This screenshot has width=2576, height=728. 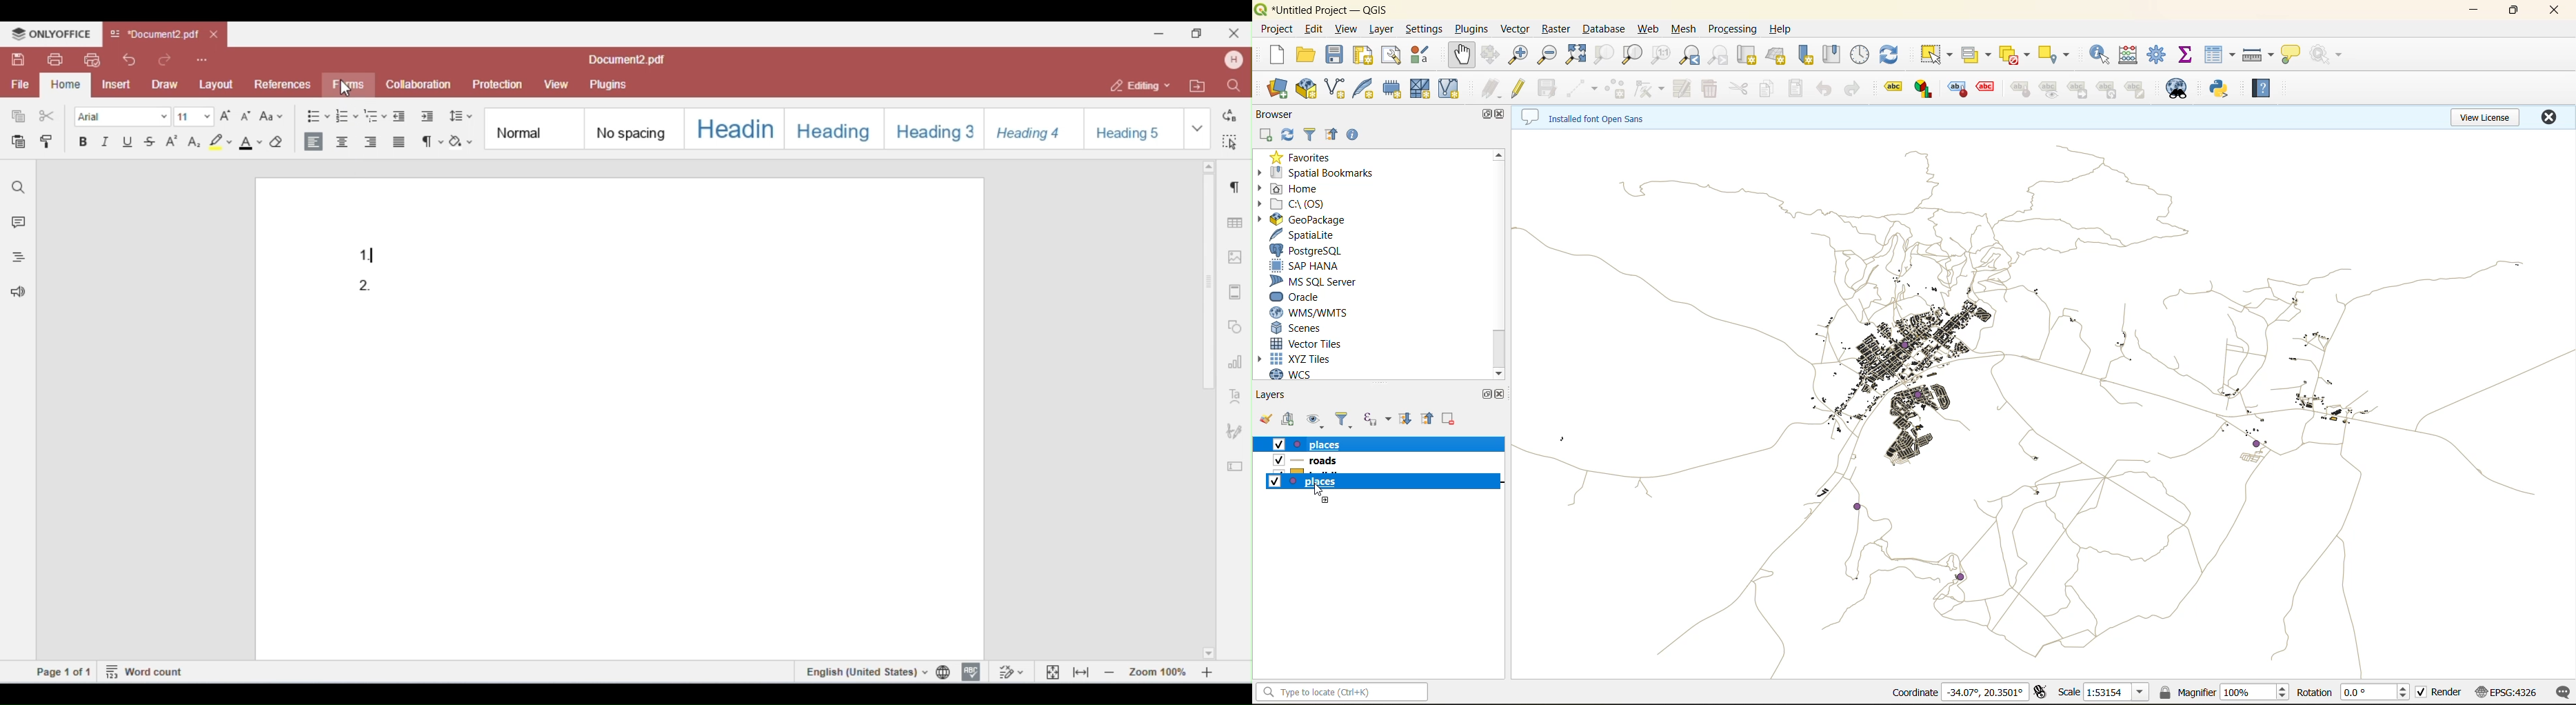 What do you see at coordinates (2554, 10) in the screenshot?
I see `close` at bounding box center [2554, 10].